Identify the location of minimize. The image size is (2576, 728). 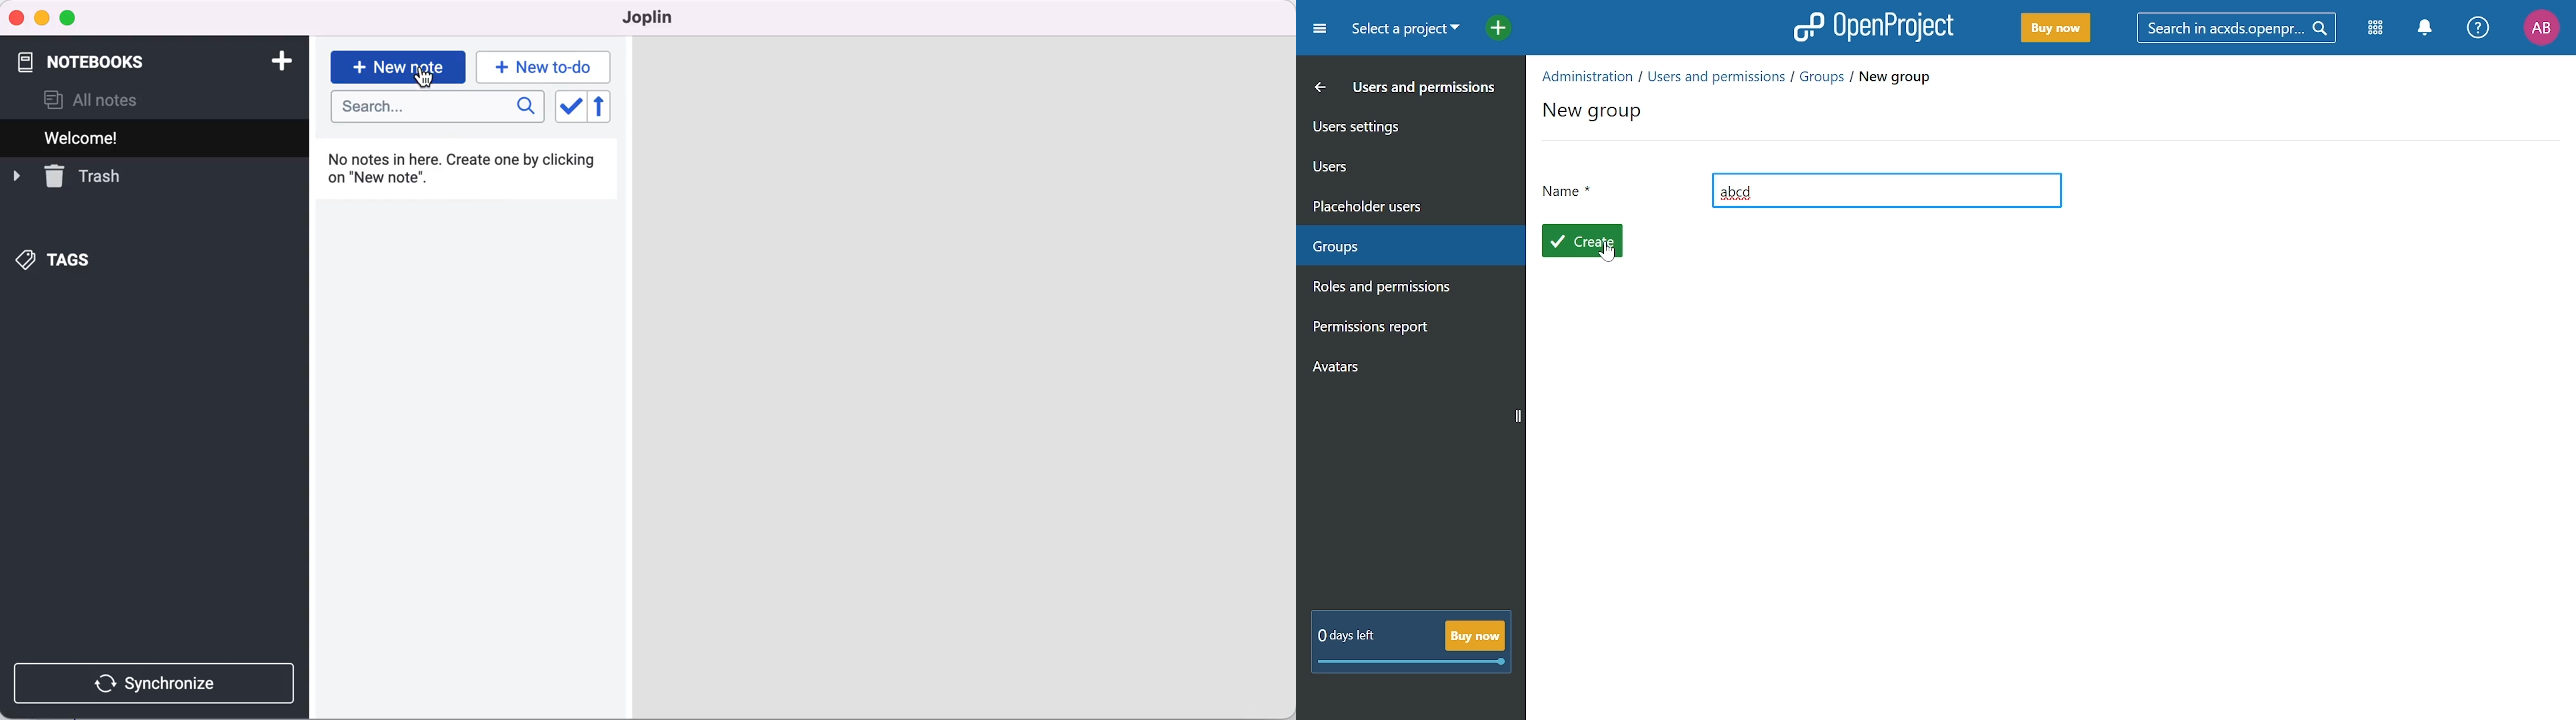
(41, 18).